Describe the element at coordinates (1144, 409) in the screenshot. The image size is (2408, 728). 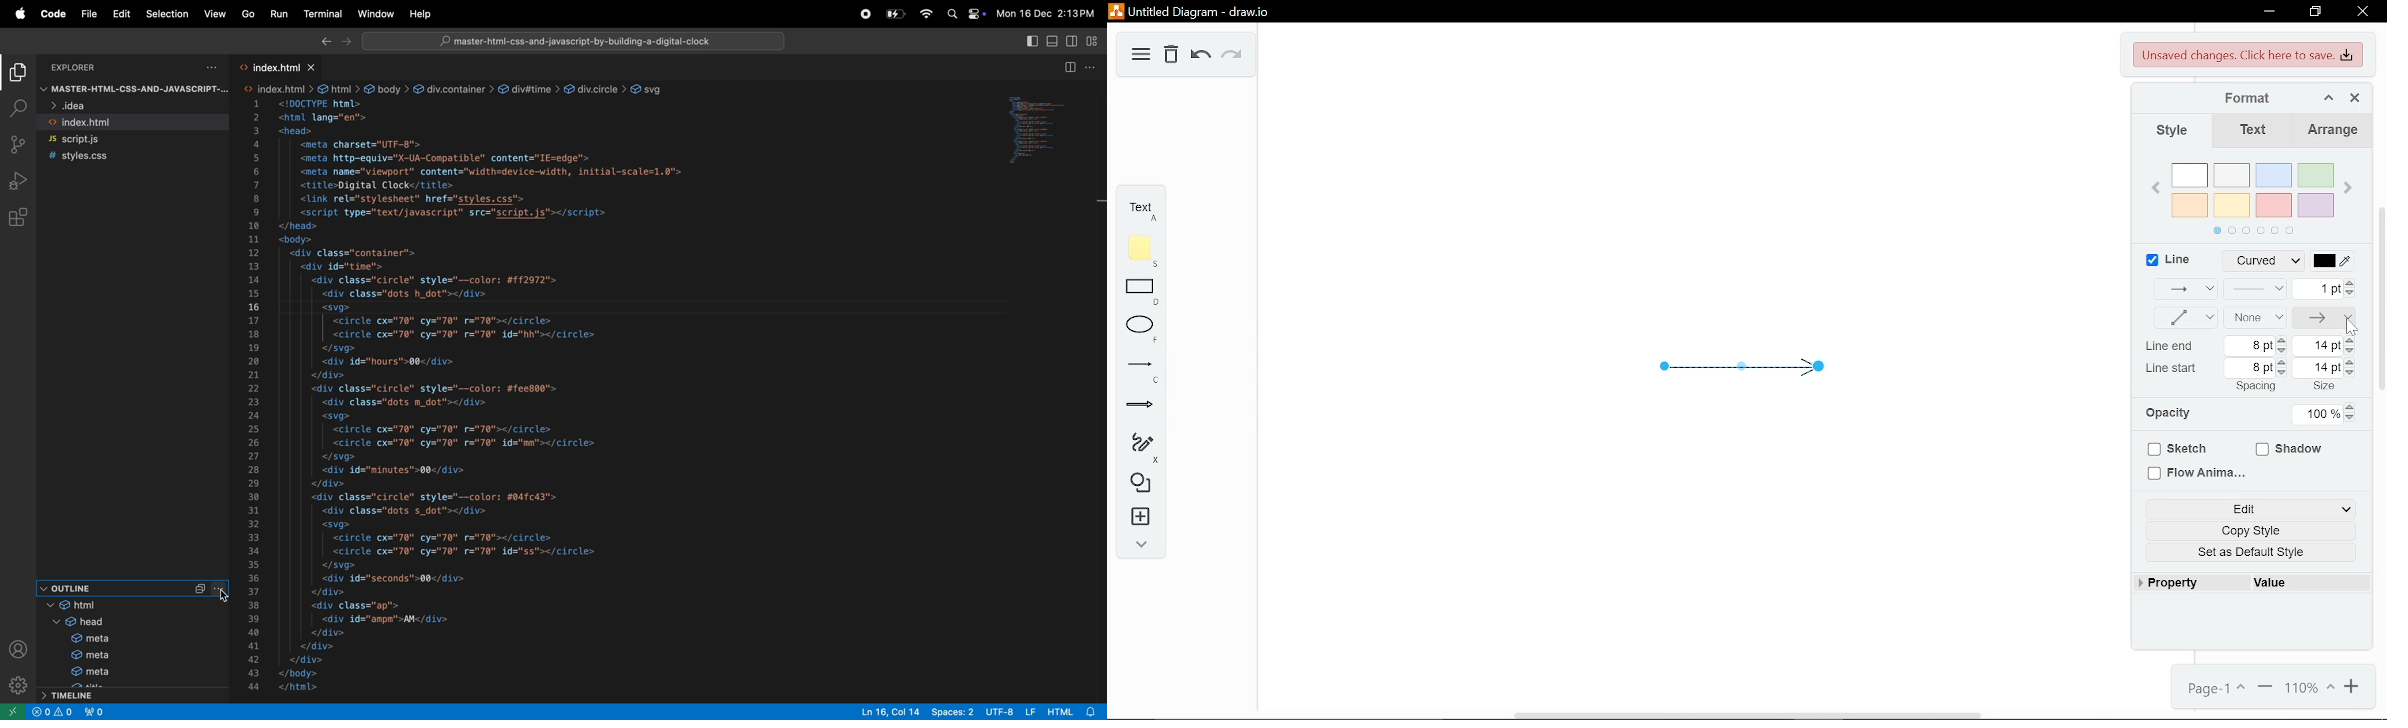
I see `Arrow` at that location.